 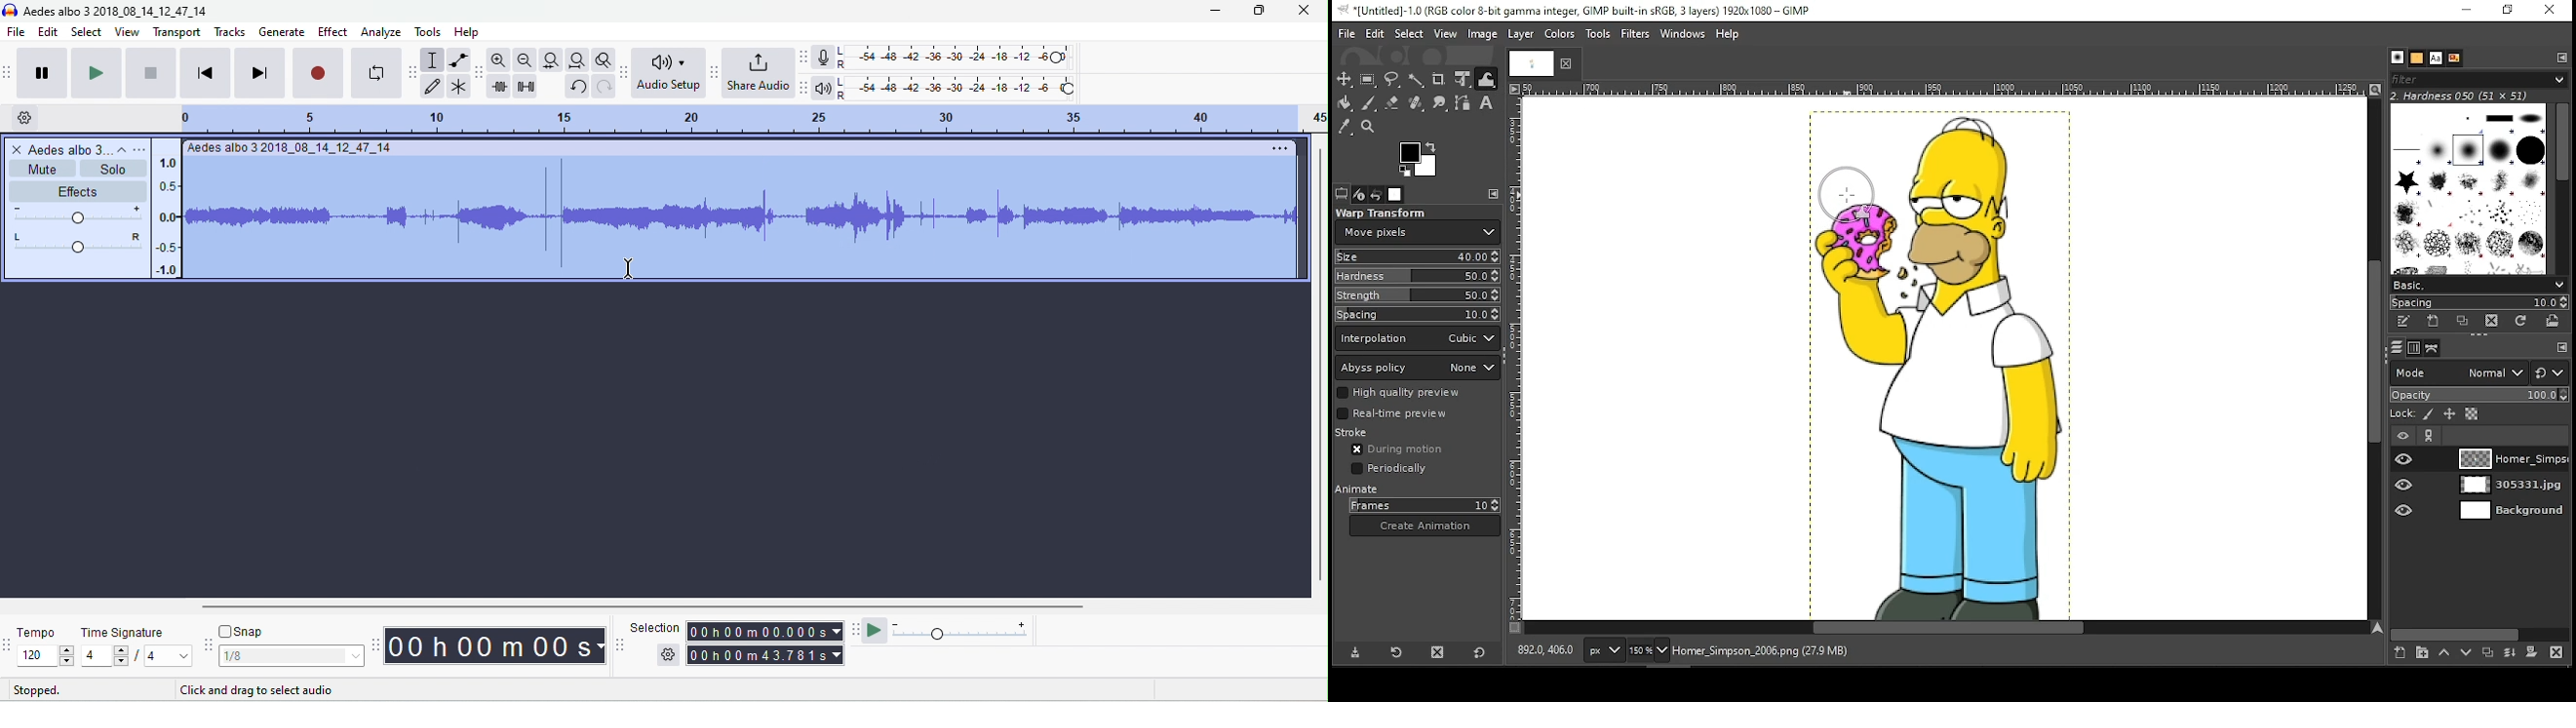 What do you see at coordinates (2485, 97) in the screenshot?
I see `hardness 050` at bounding box center [2485, 97].